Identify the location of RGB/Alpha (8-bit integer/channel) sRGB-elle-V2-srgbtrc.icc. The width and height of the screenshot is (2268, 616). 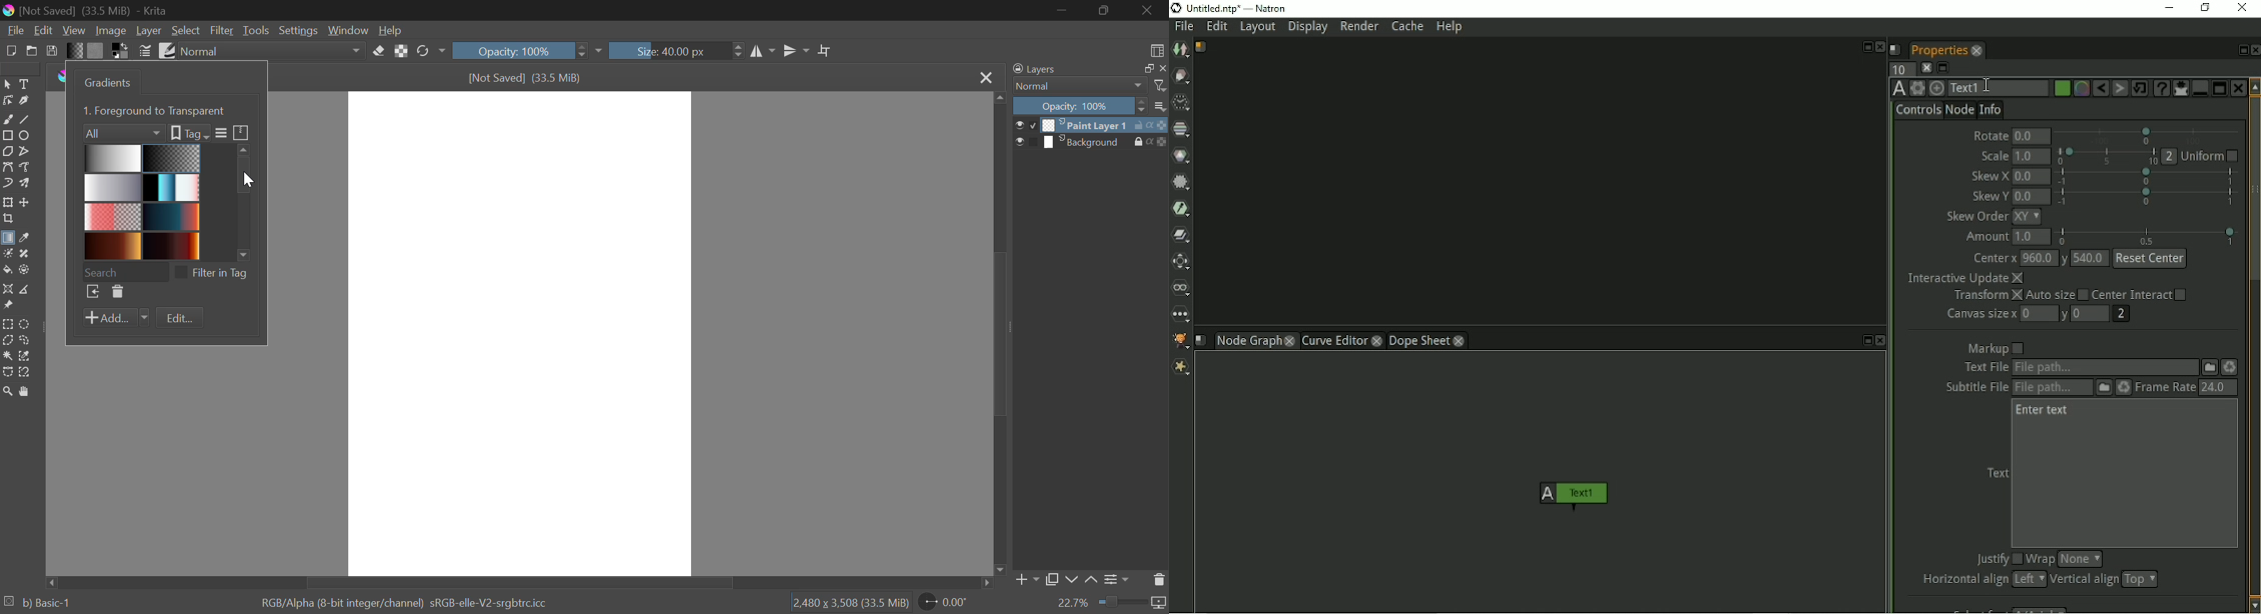
(409, 601).